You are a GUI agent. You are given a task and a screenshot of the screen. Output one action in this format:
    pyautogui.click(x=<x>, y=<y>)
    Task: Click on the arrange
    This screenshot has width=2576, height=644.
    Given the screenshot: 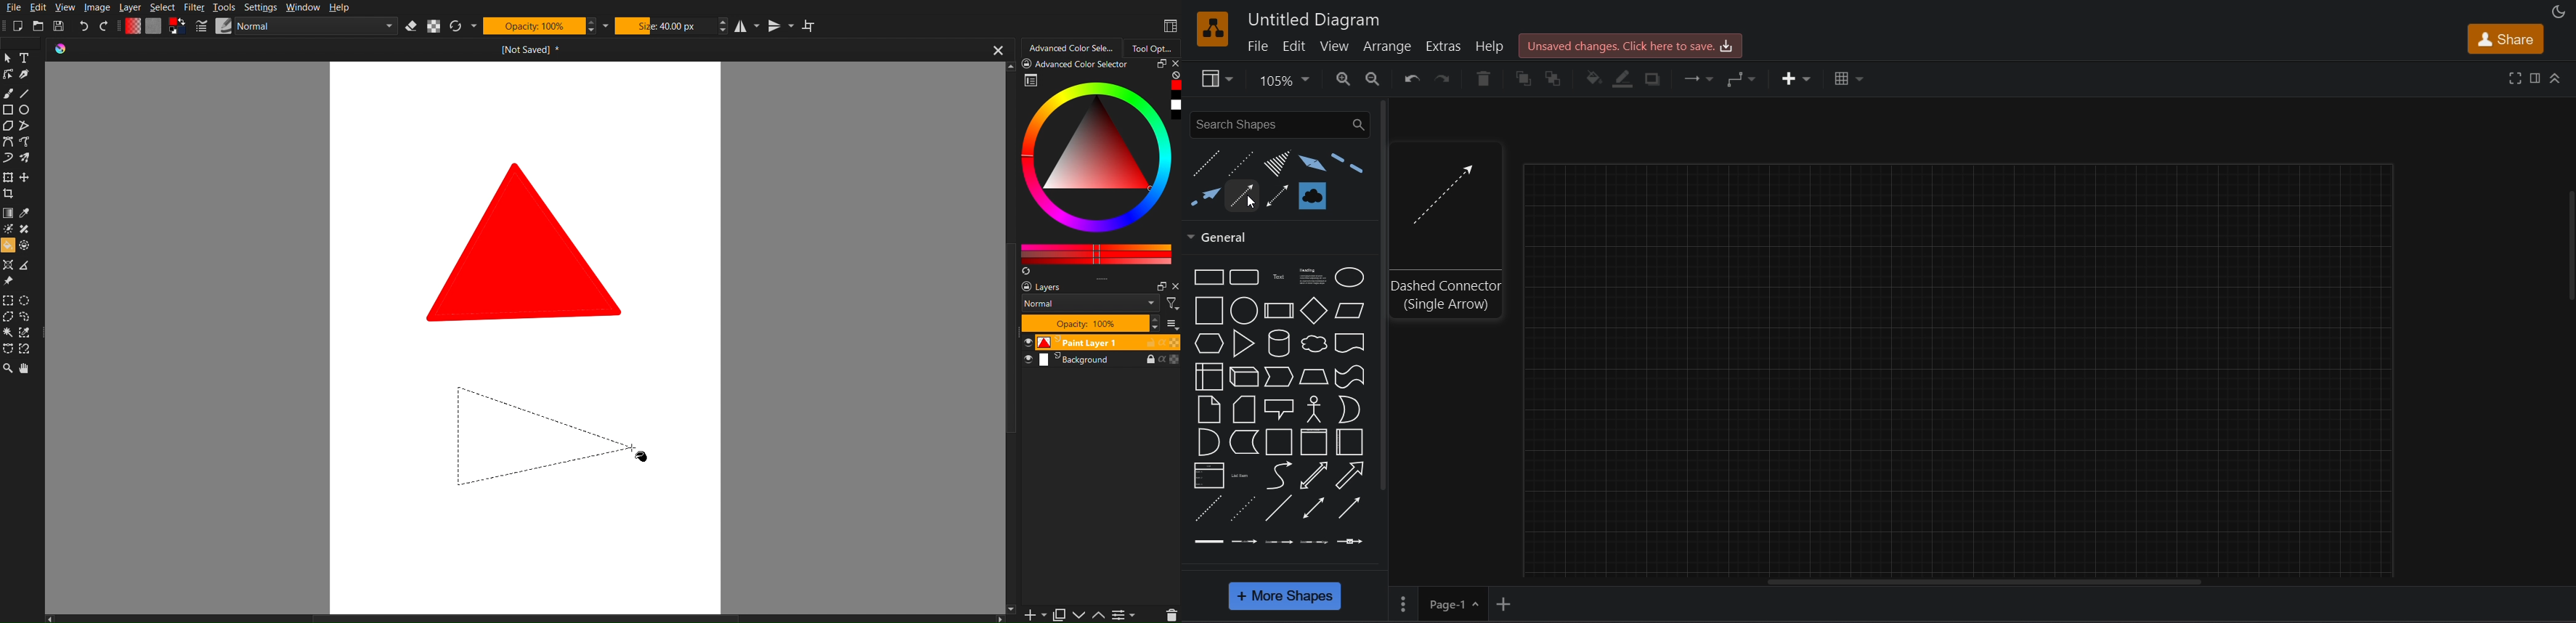 What is the action you would take?
    pyautogui.click(x=1391, y=45)
    